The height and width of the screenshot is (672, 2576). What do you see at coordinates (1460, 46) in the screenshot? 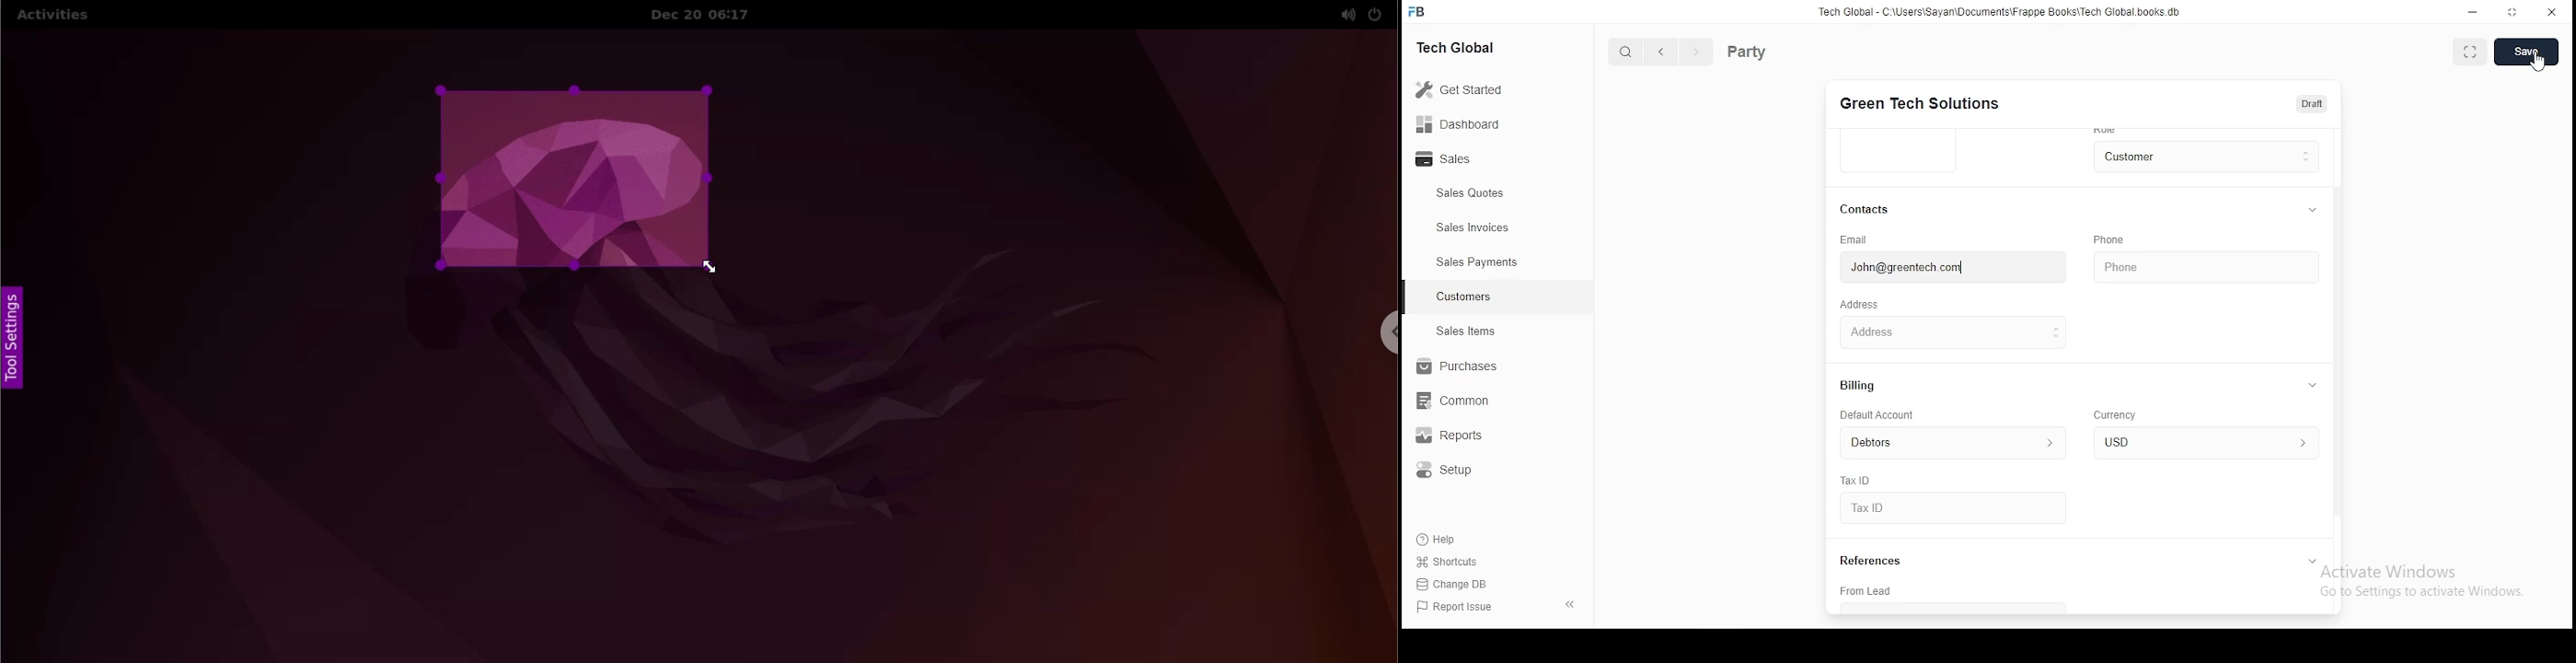
I see `tech global` at bounding box center [1460, 46].